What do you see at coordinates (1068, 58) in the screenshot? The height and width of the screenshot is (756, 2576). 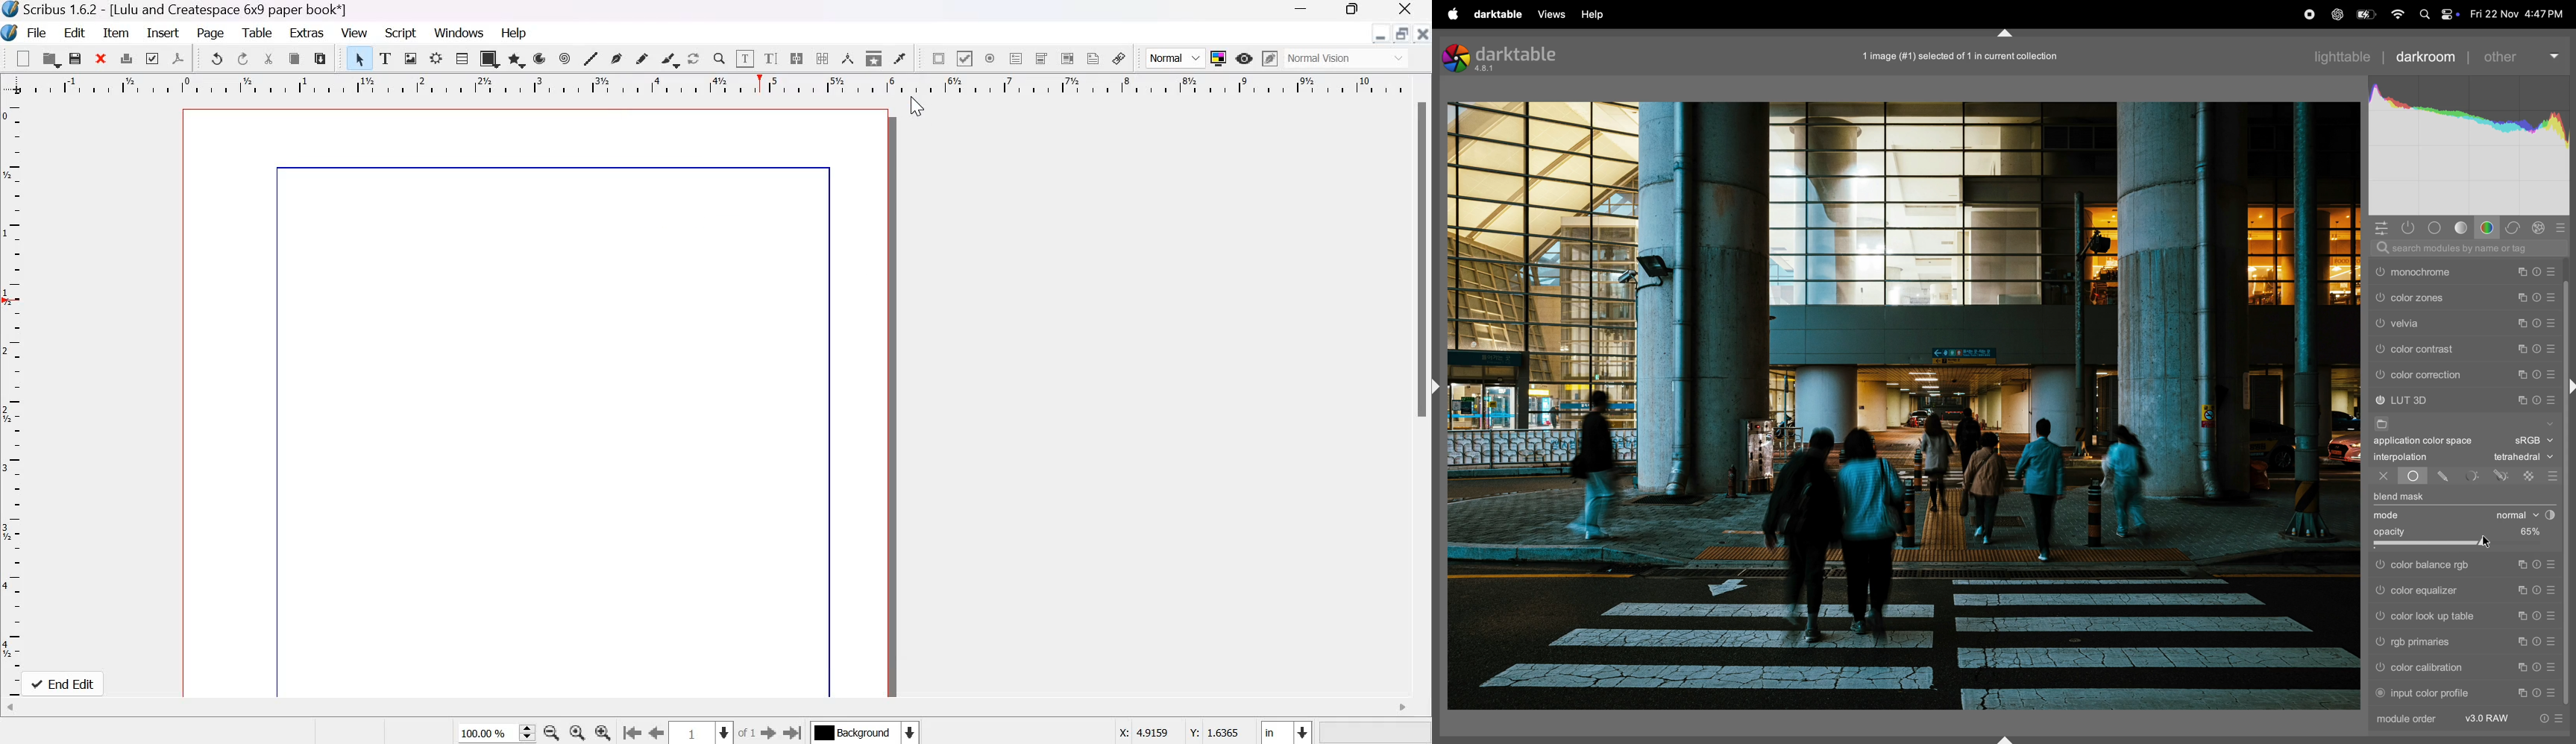 I see `PDF list box` at bounding box center [1068, 58].